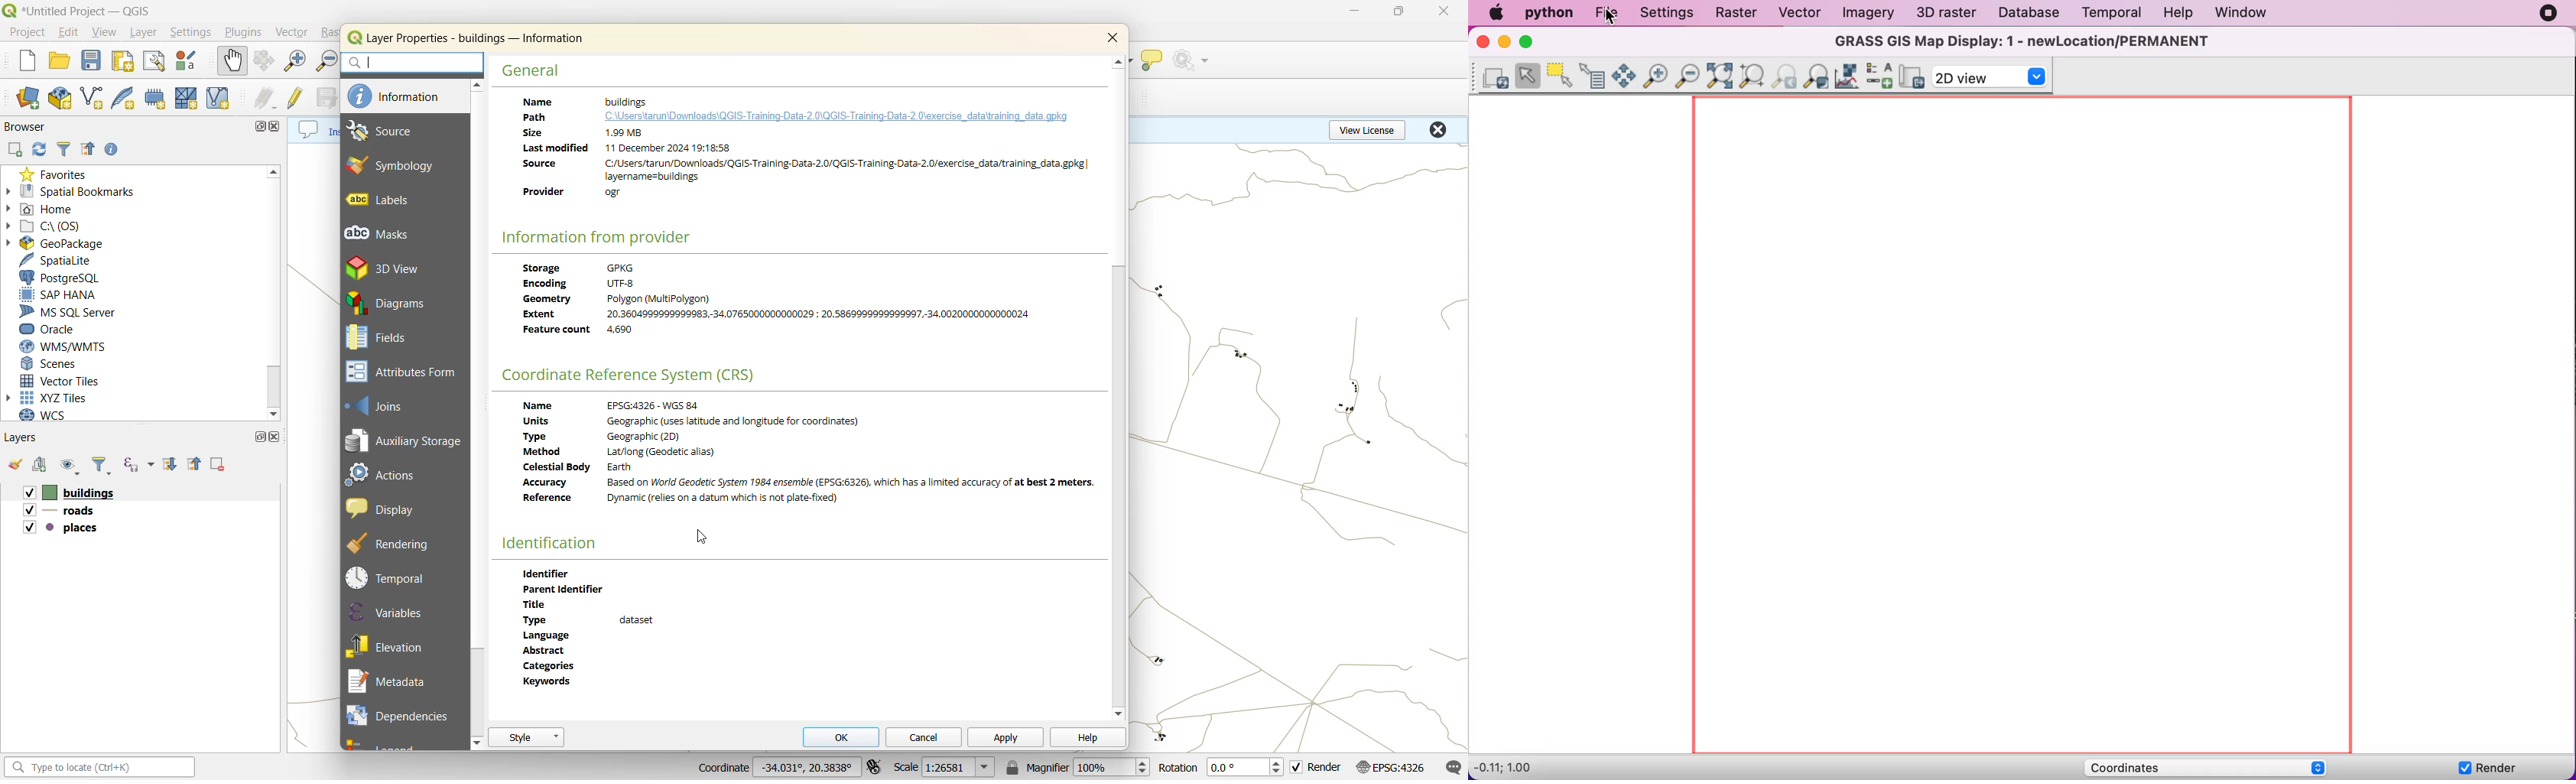 The image size is (2576, 784). Describe the element at coordinates (78, 399) in the screenshot. I see `xyz tiles` at that location.